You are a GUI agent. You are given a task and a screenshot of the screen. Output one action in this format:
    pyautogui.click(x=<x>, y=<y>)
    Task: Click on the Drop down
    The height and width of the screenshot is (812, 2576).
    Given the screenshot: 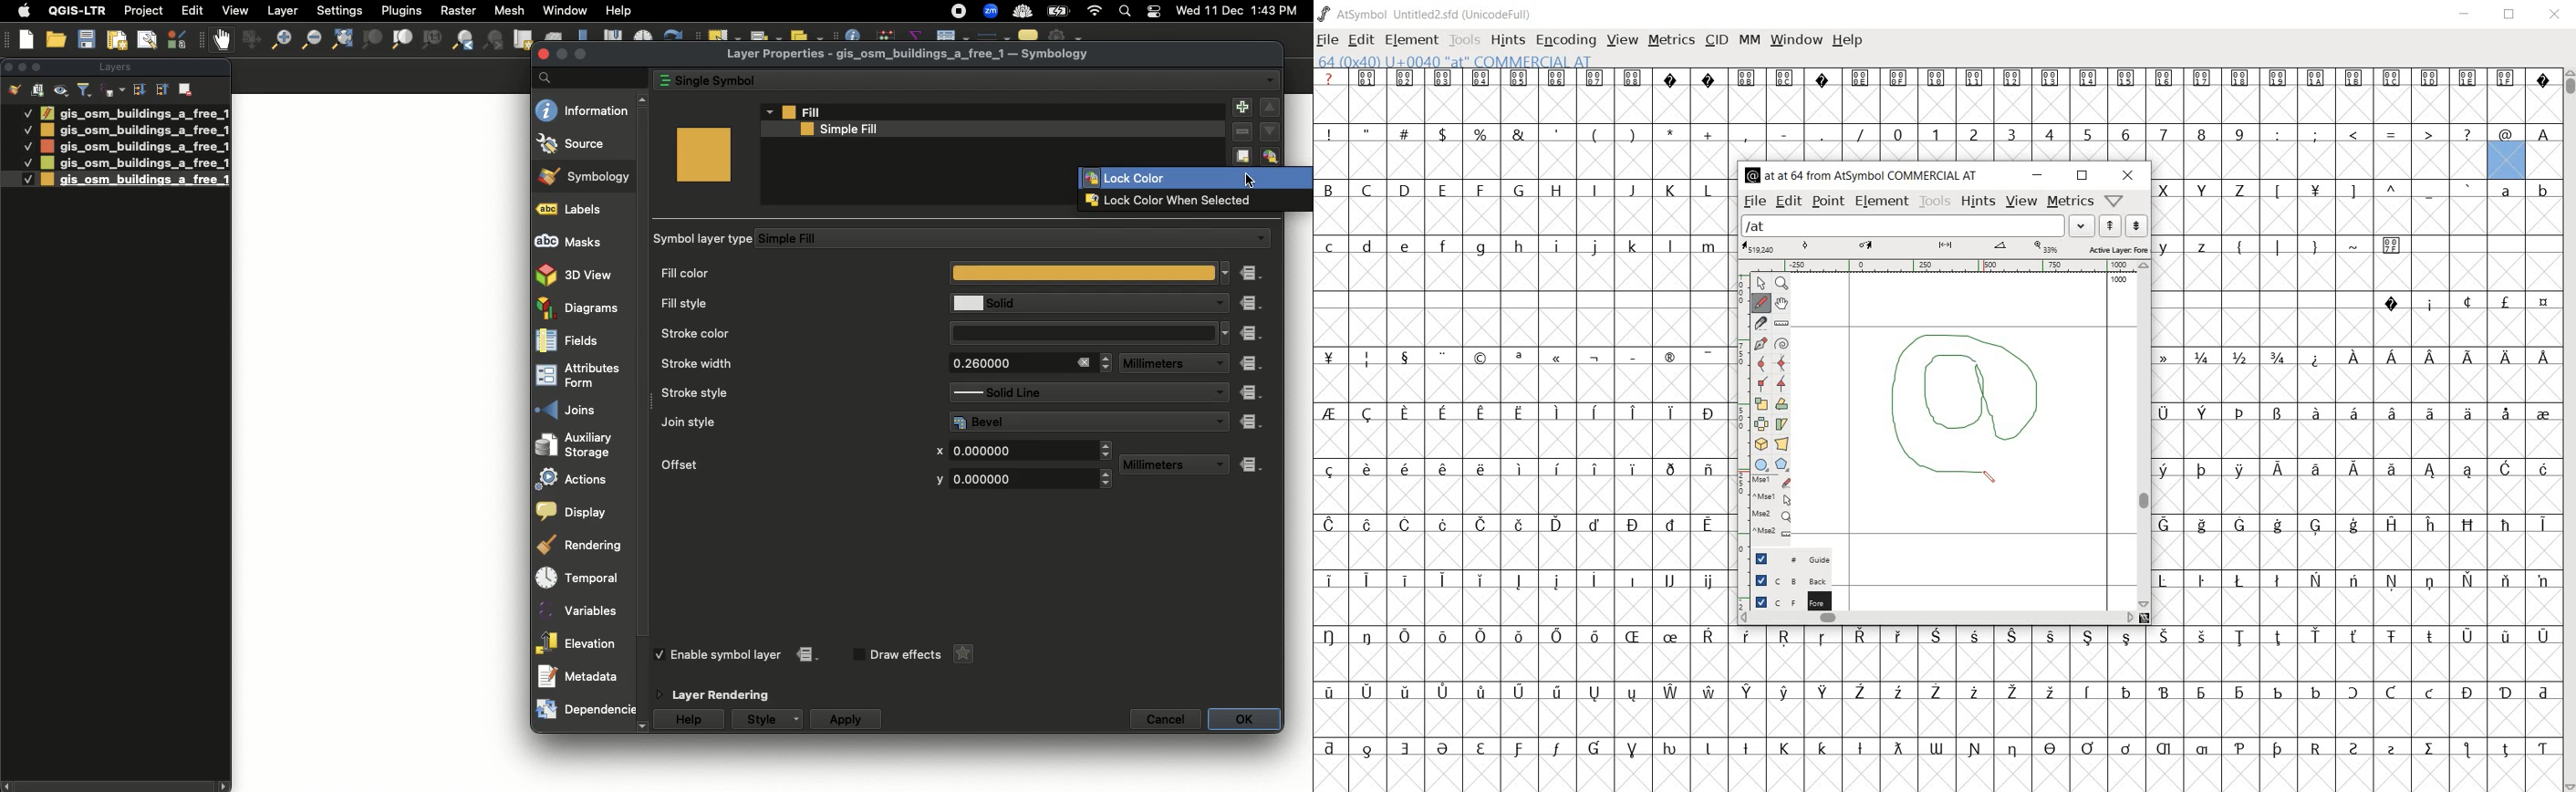 What is the action you would take?
    pyautogui.click(x=1226, y=272)
    